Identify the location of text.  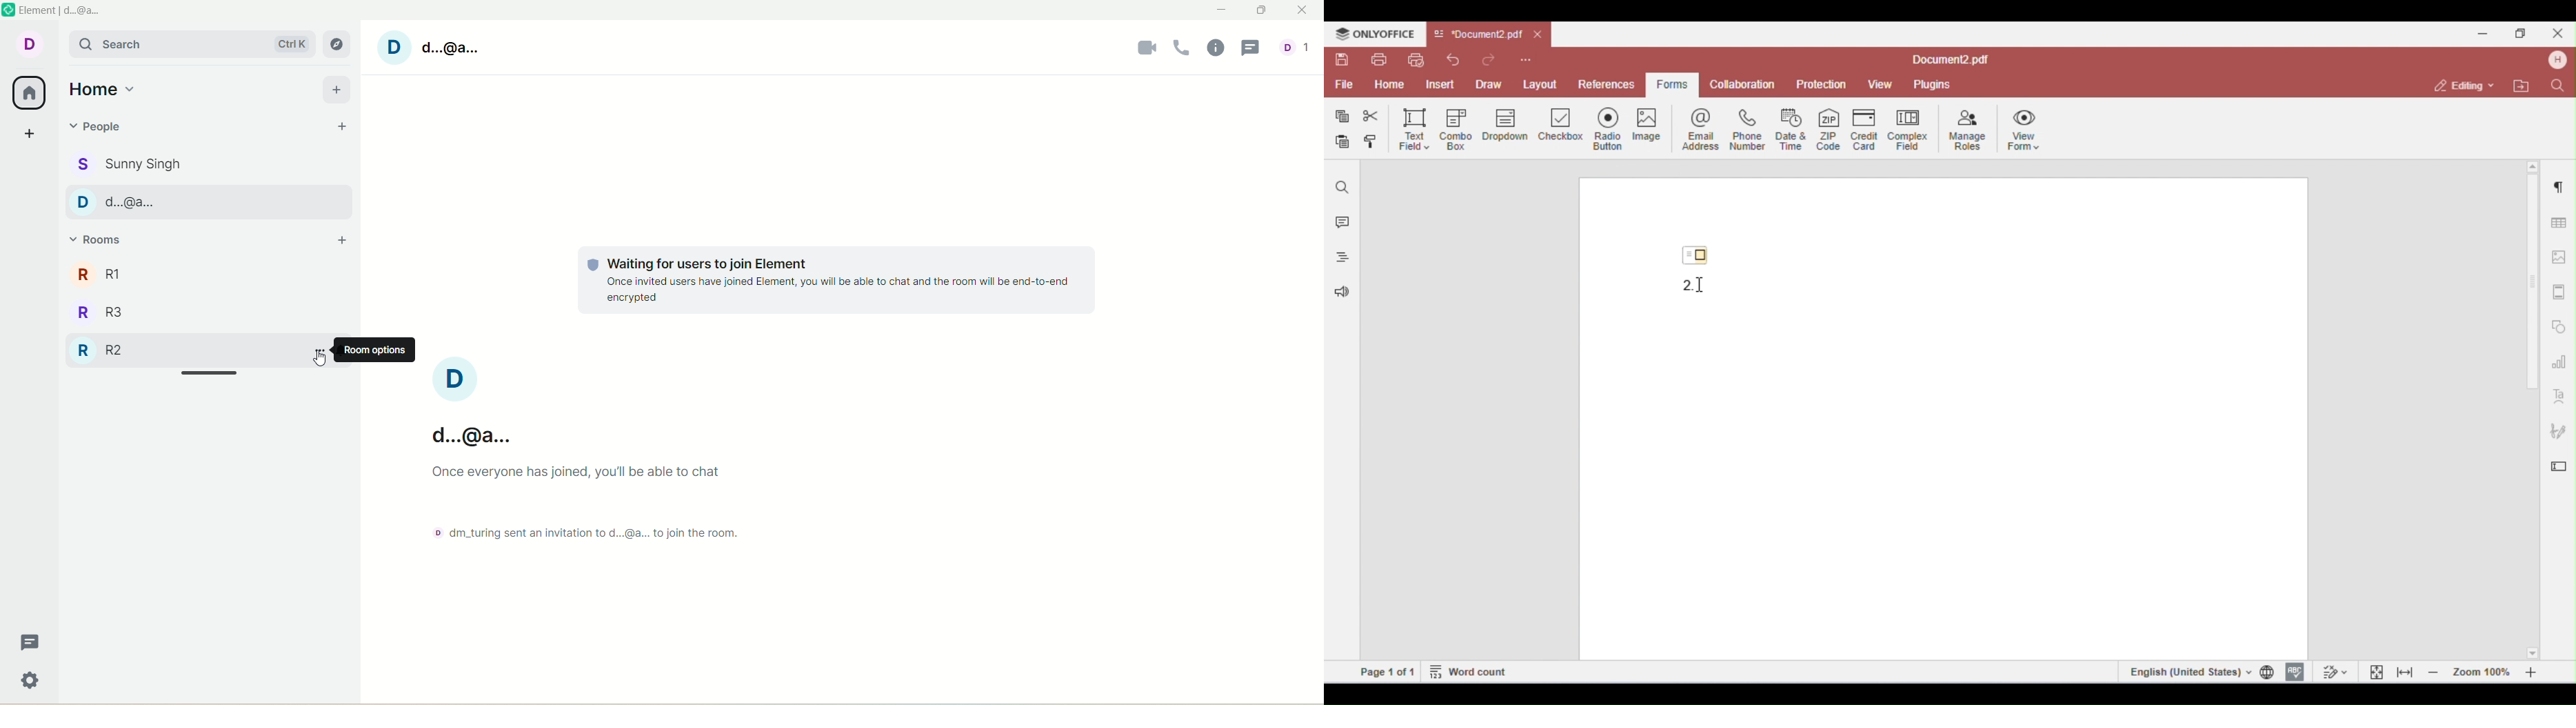
(592, 506).